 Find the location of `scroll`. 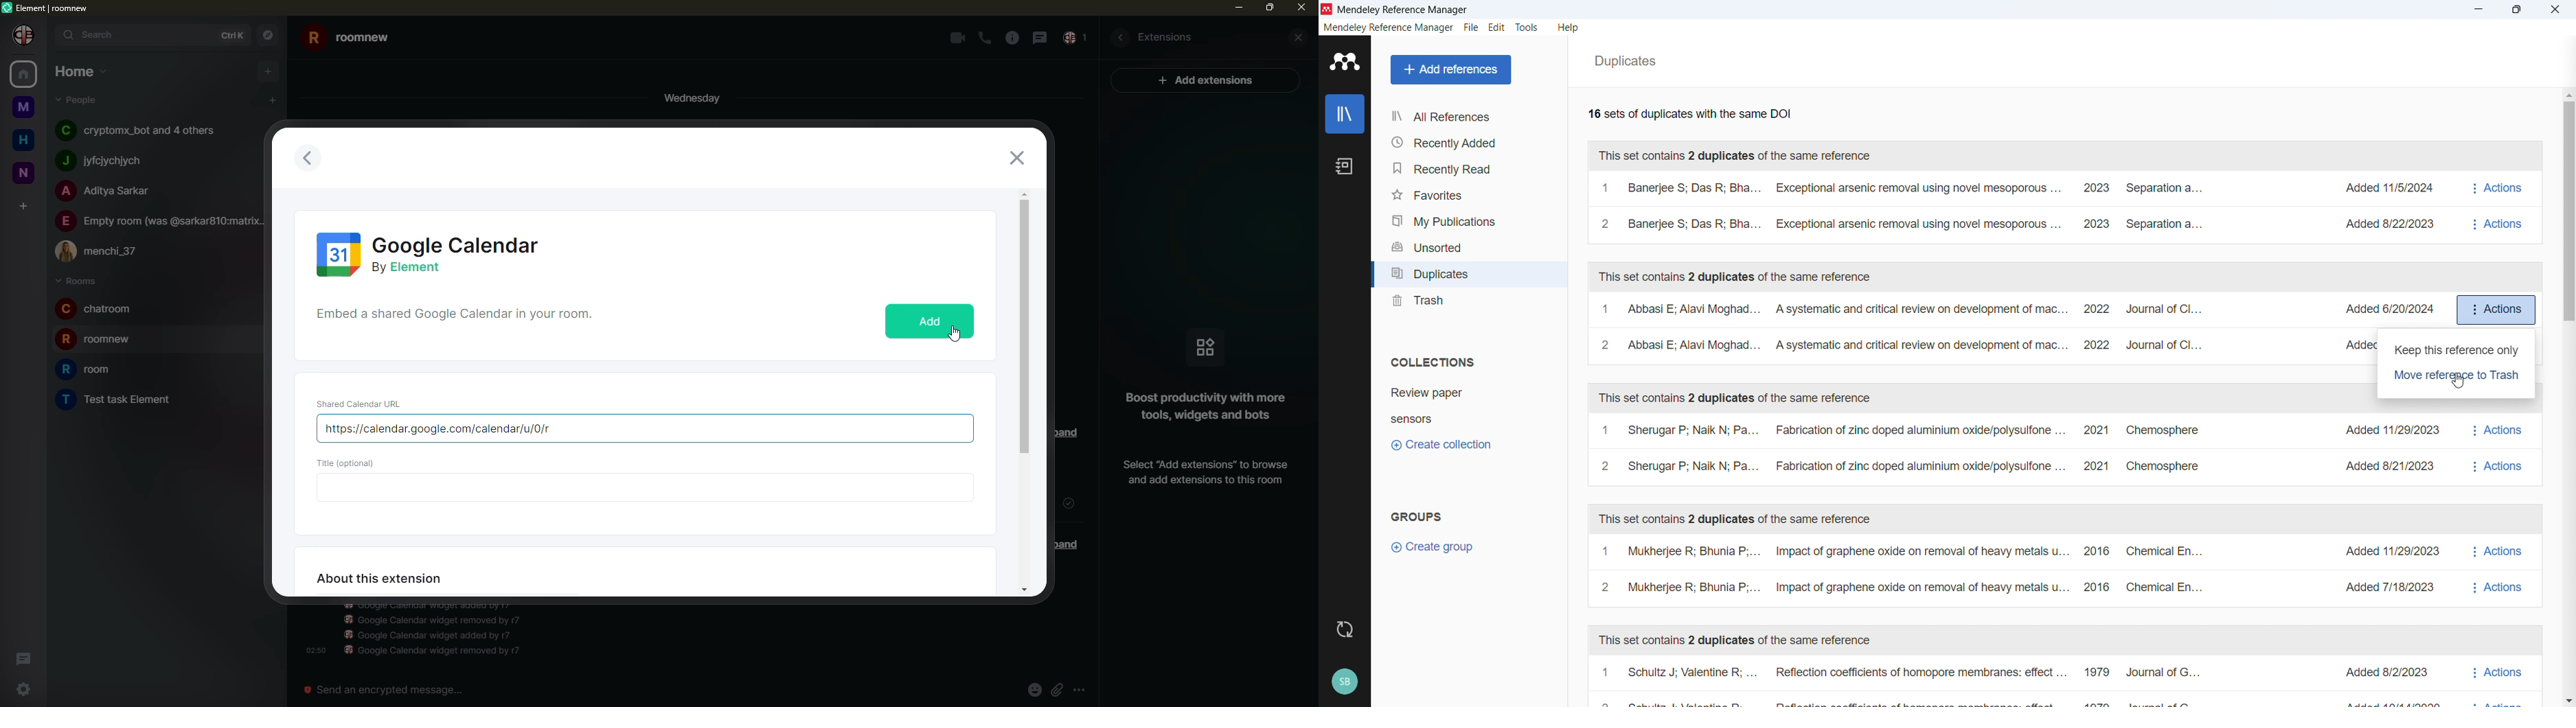

scroll is located at coordinates (1024, 327).